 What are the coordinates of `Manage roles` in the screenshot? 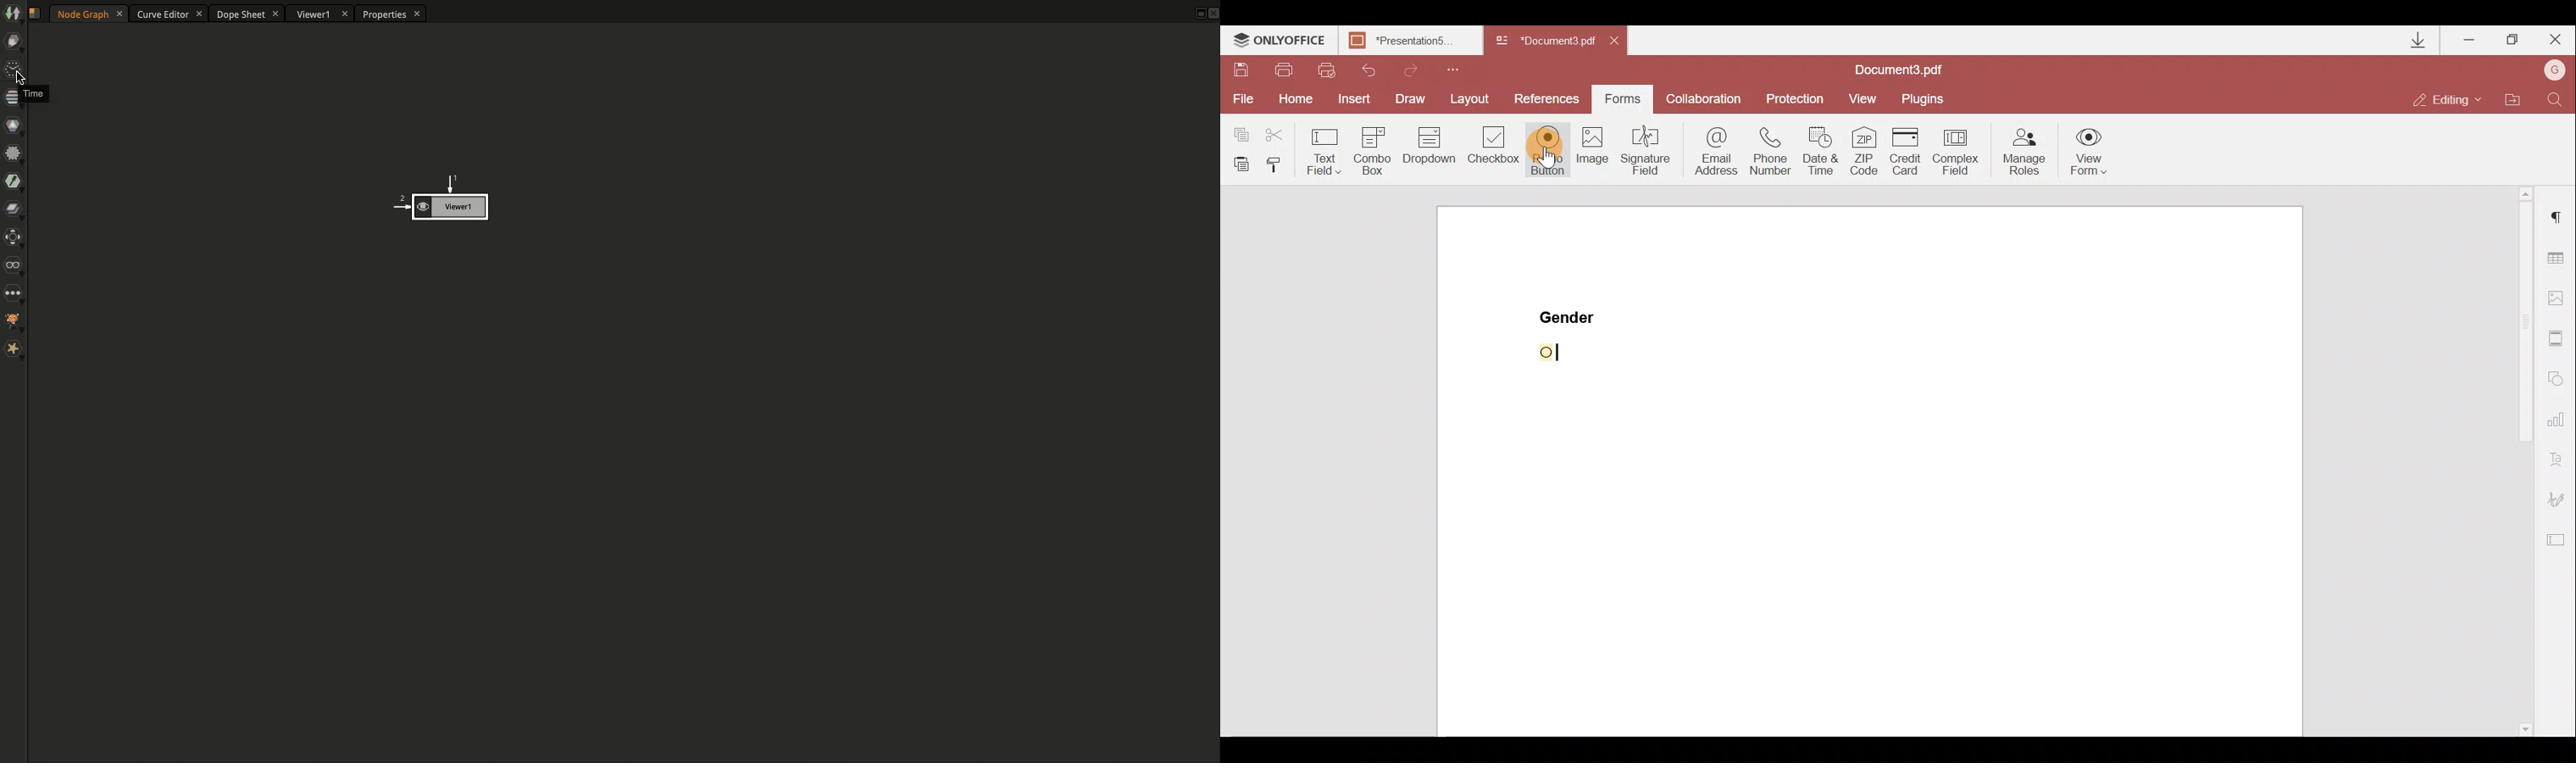 It's located at (2020, 151).